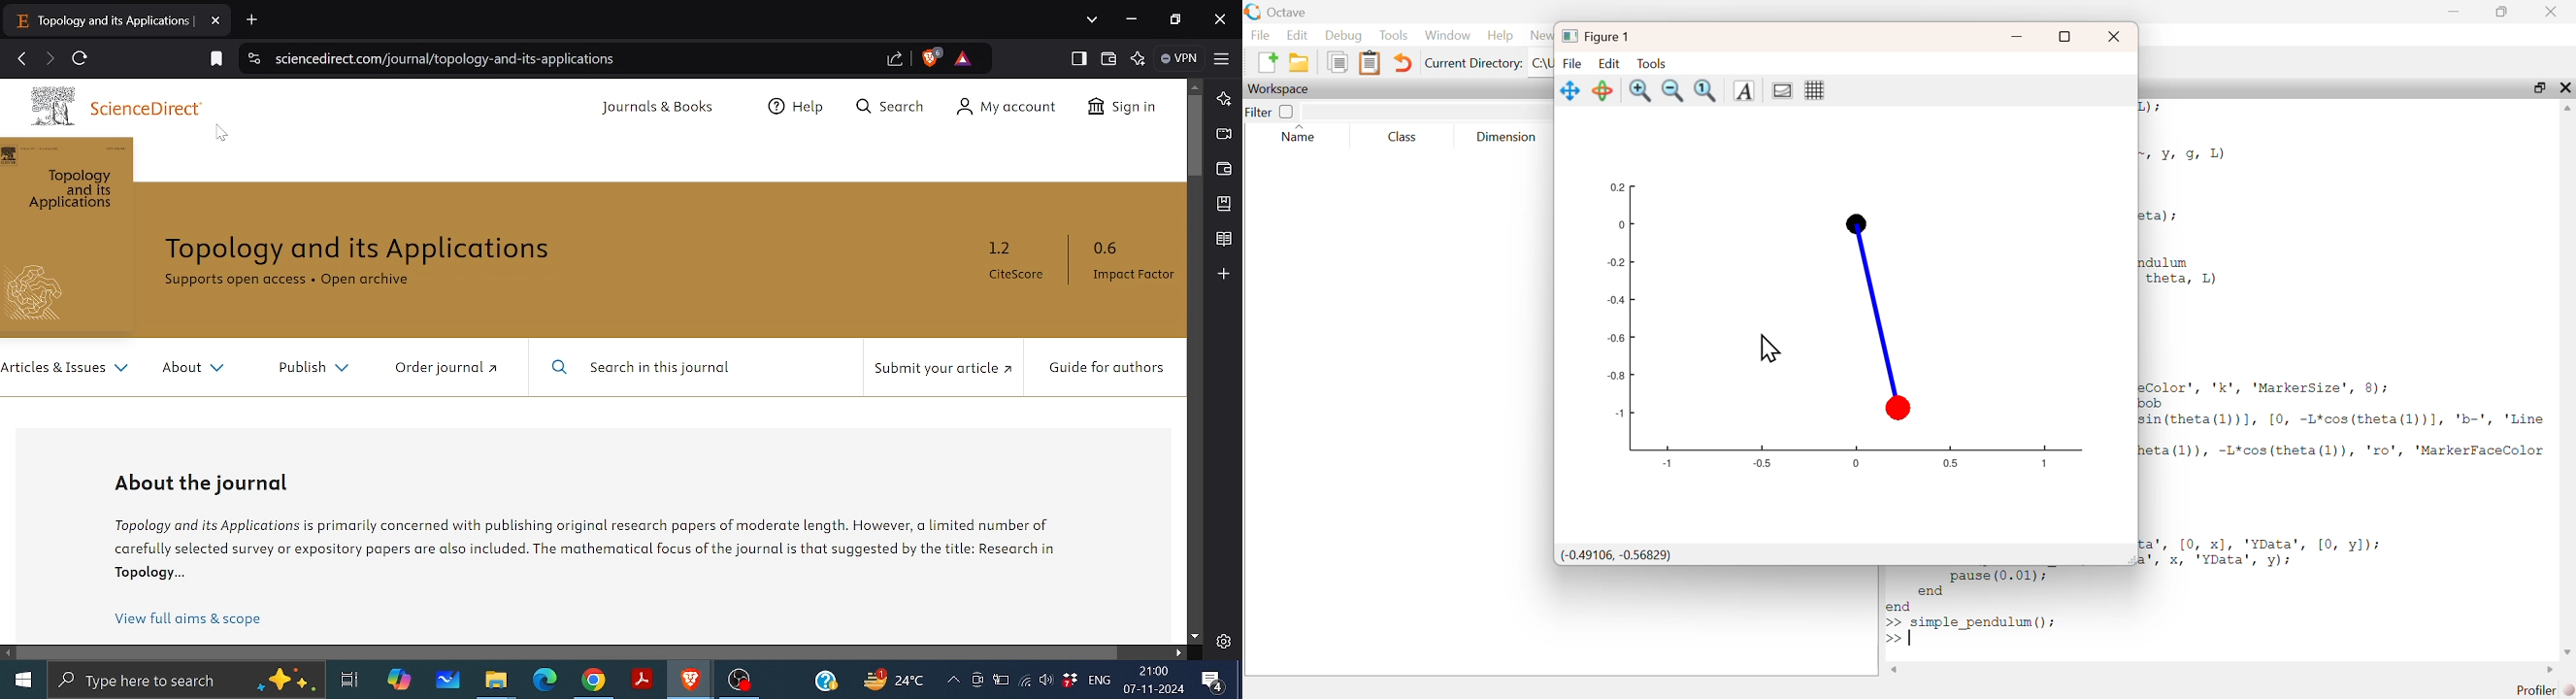 Image resolution: width=2576 pixels, height=700 pixels. What do you see at coordinates (929, 56) in the screenshot?
I see `Brave shield` at bounding box center [929, 56].